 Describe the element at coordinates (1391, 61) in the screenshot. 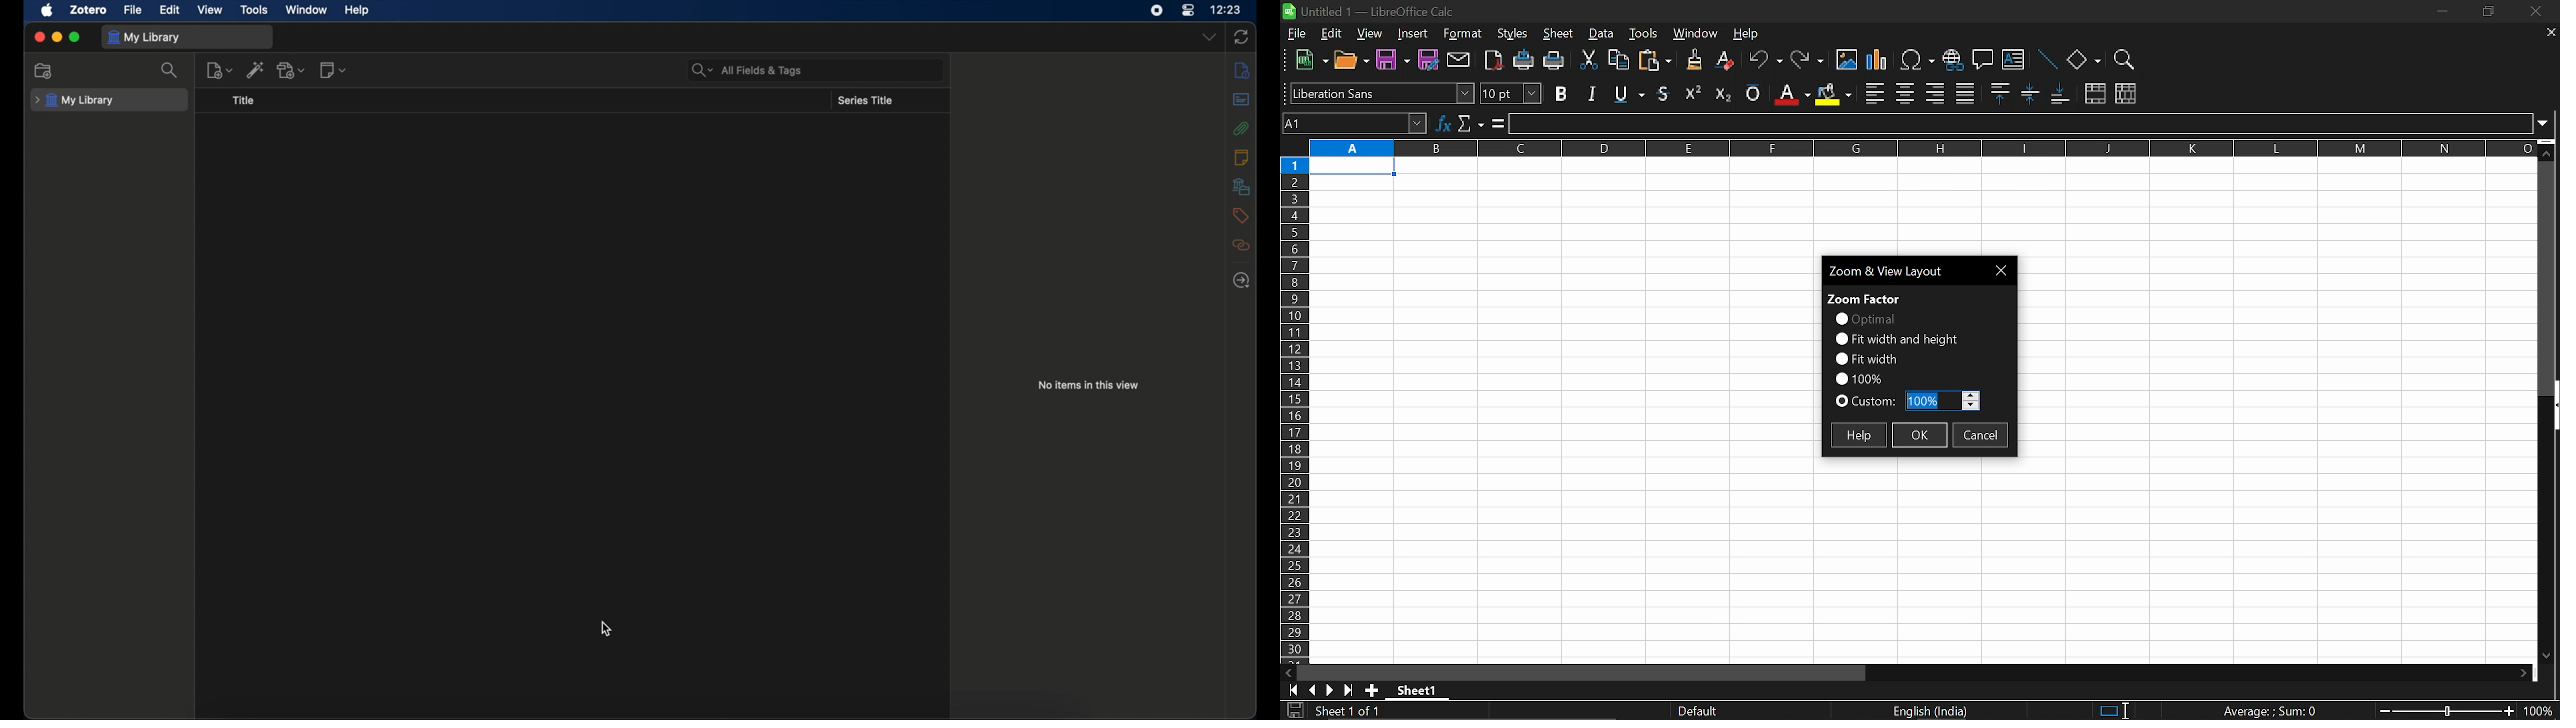

I see `Save` at that location.